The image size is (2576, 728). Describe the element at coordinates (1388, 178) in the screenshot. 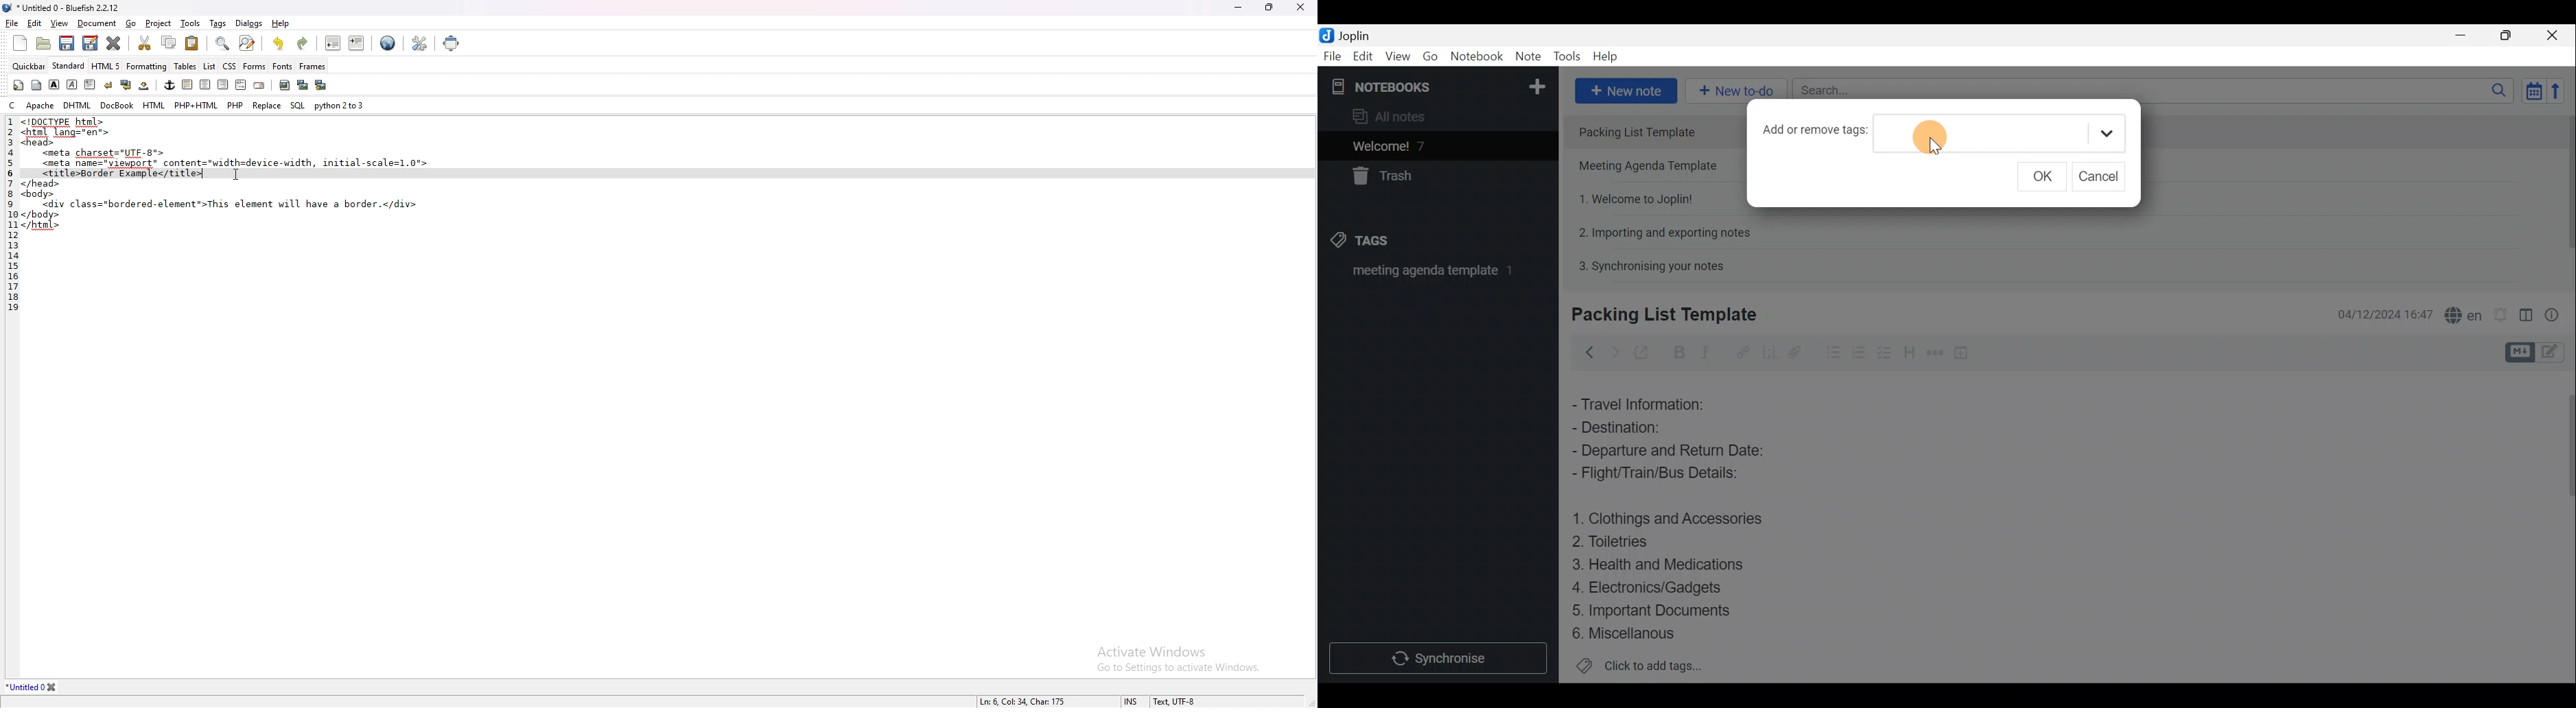

I see `Trash` at that location.